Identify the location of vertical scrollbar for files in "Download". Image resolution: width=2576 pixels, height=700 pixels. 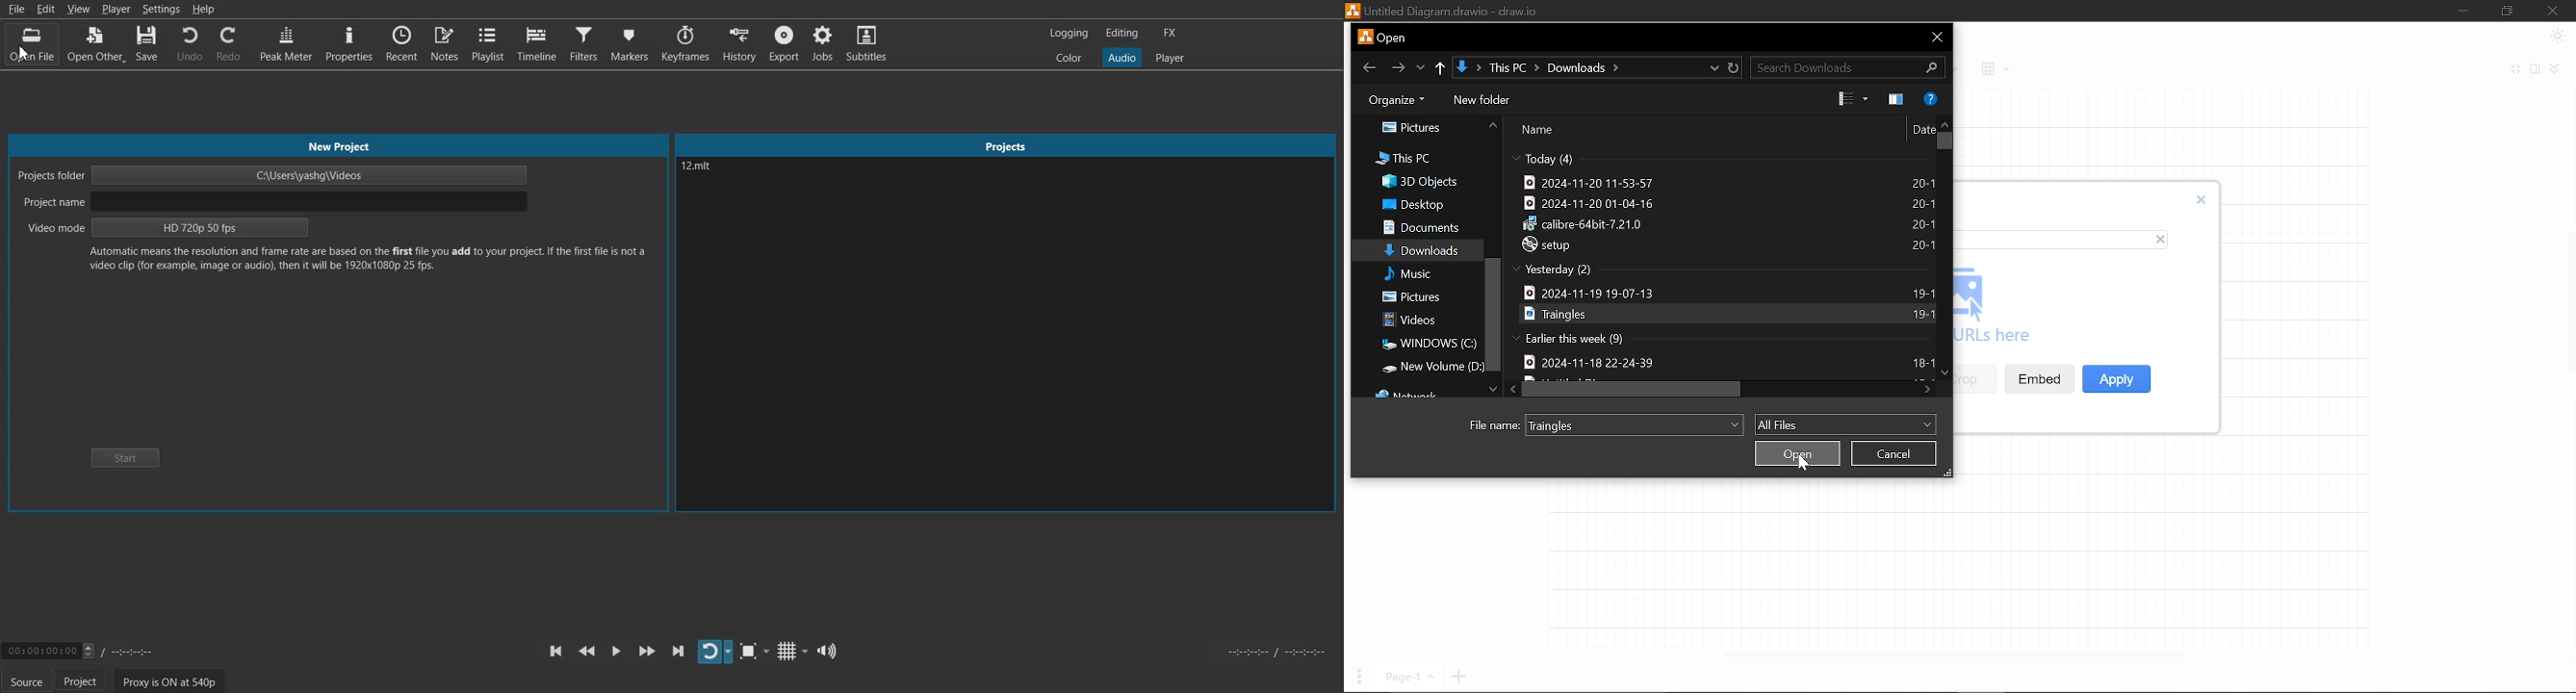
(1945, 142).